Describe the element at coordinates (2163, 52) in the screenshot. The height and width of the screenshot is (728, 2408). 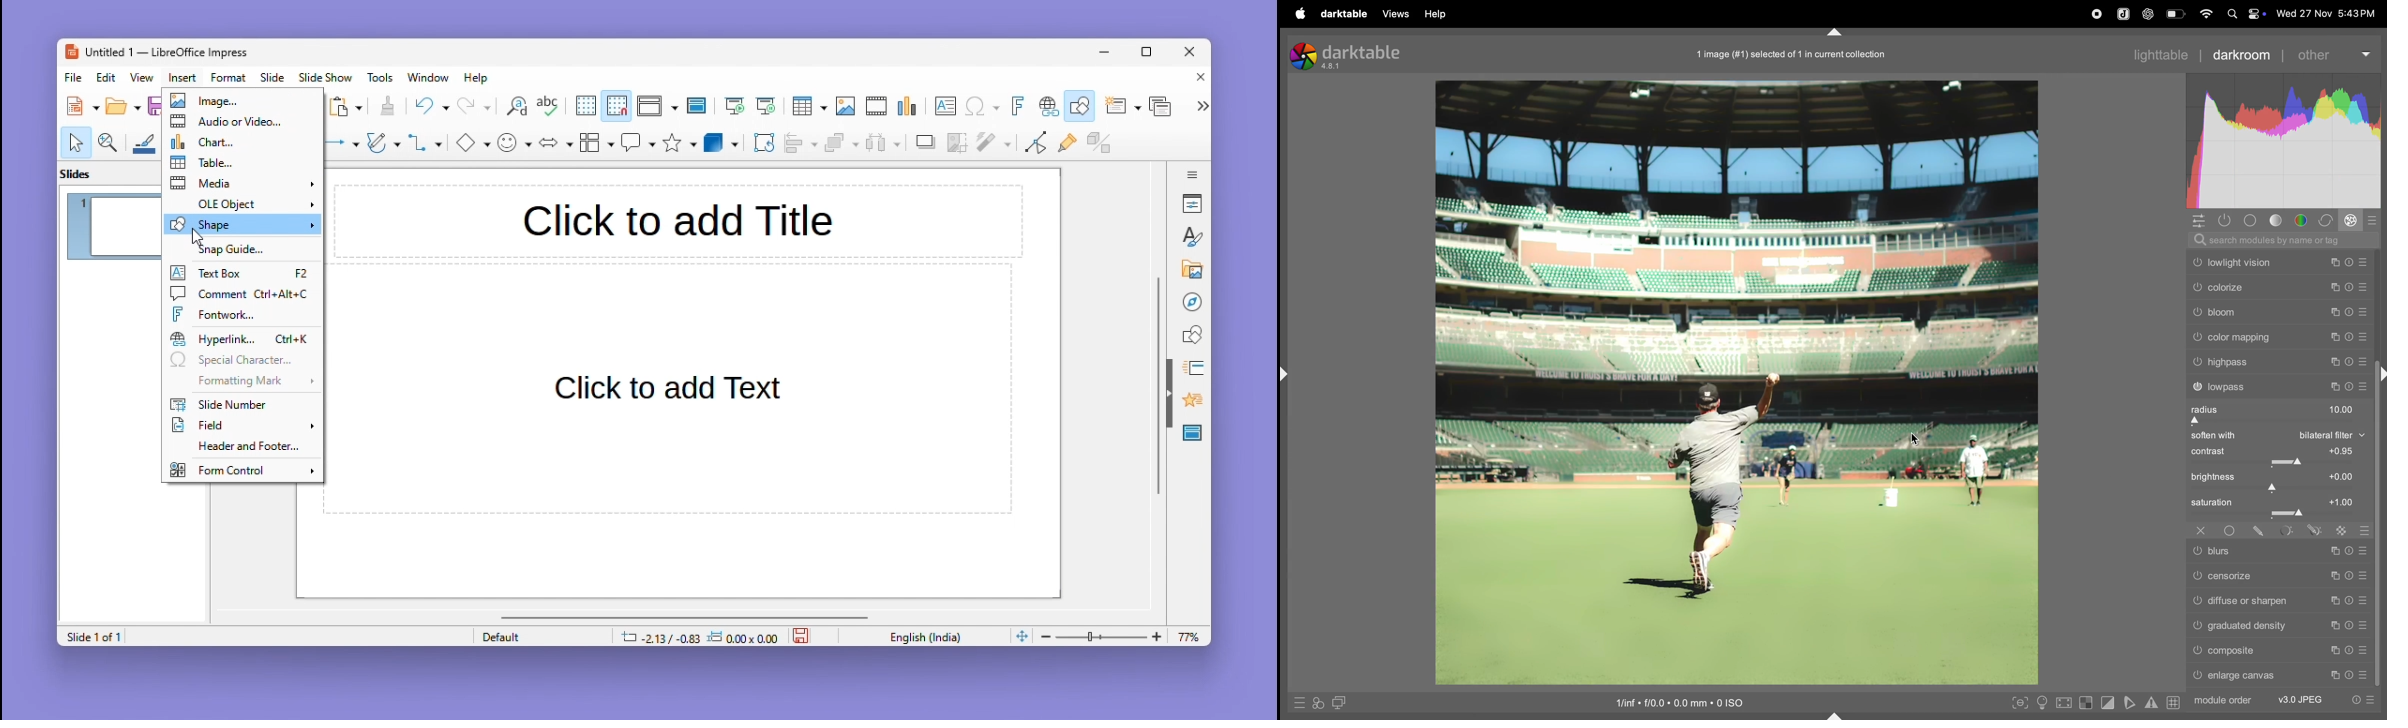
I see `lighttable` at that location.